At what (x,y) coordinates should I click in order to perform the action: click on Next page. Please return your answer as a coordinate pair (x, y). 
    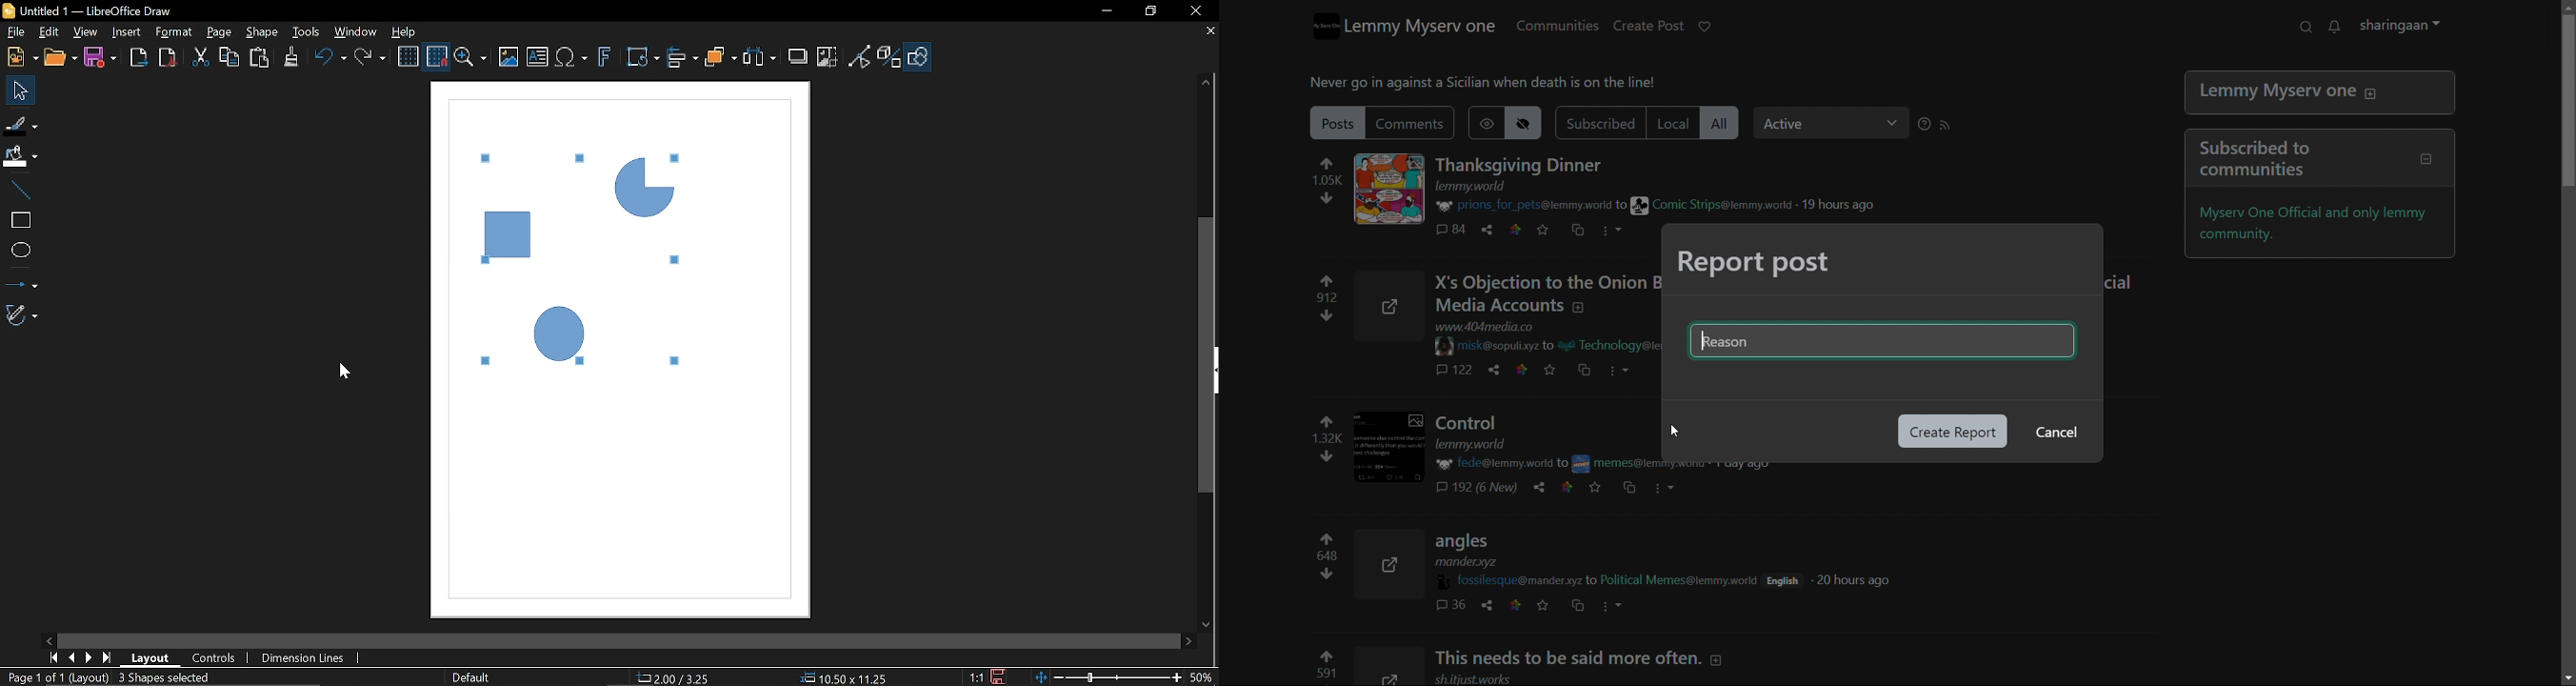
    Looking at the image, I should click on (90, 657).